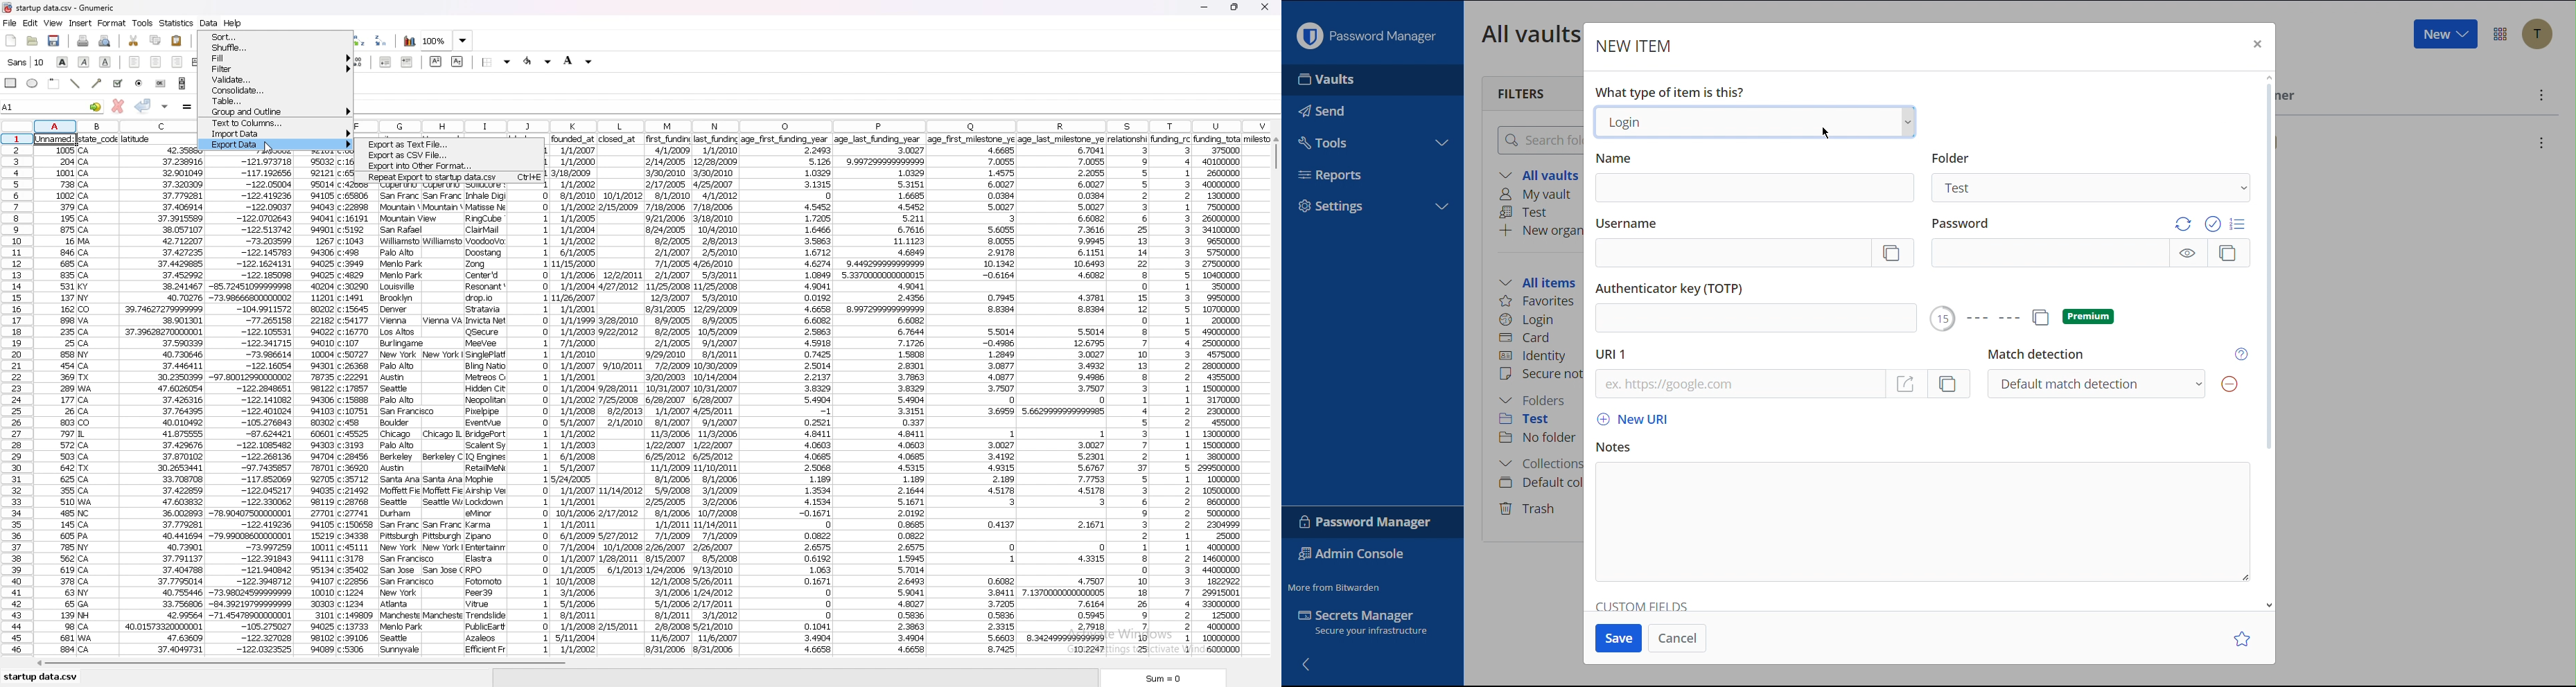 The width and height of the screenshot is (2576, 700). Describe the element at coordinates (143, 105) in the screenshot. I see `accept changes` at that location.